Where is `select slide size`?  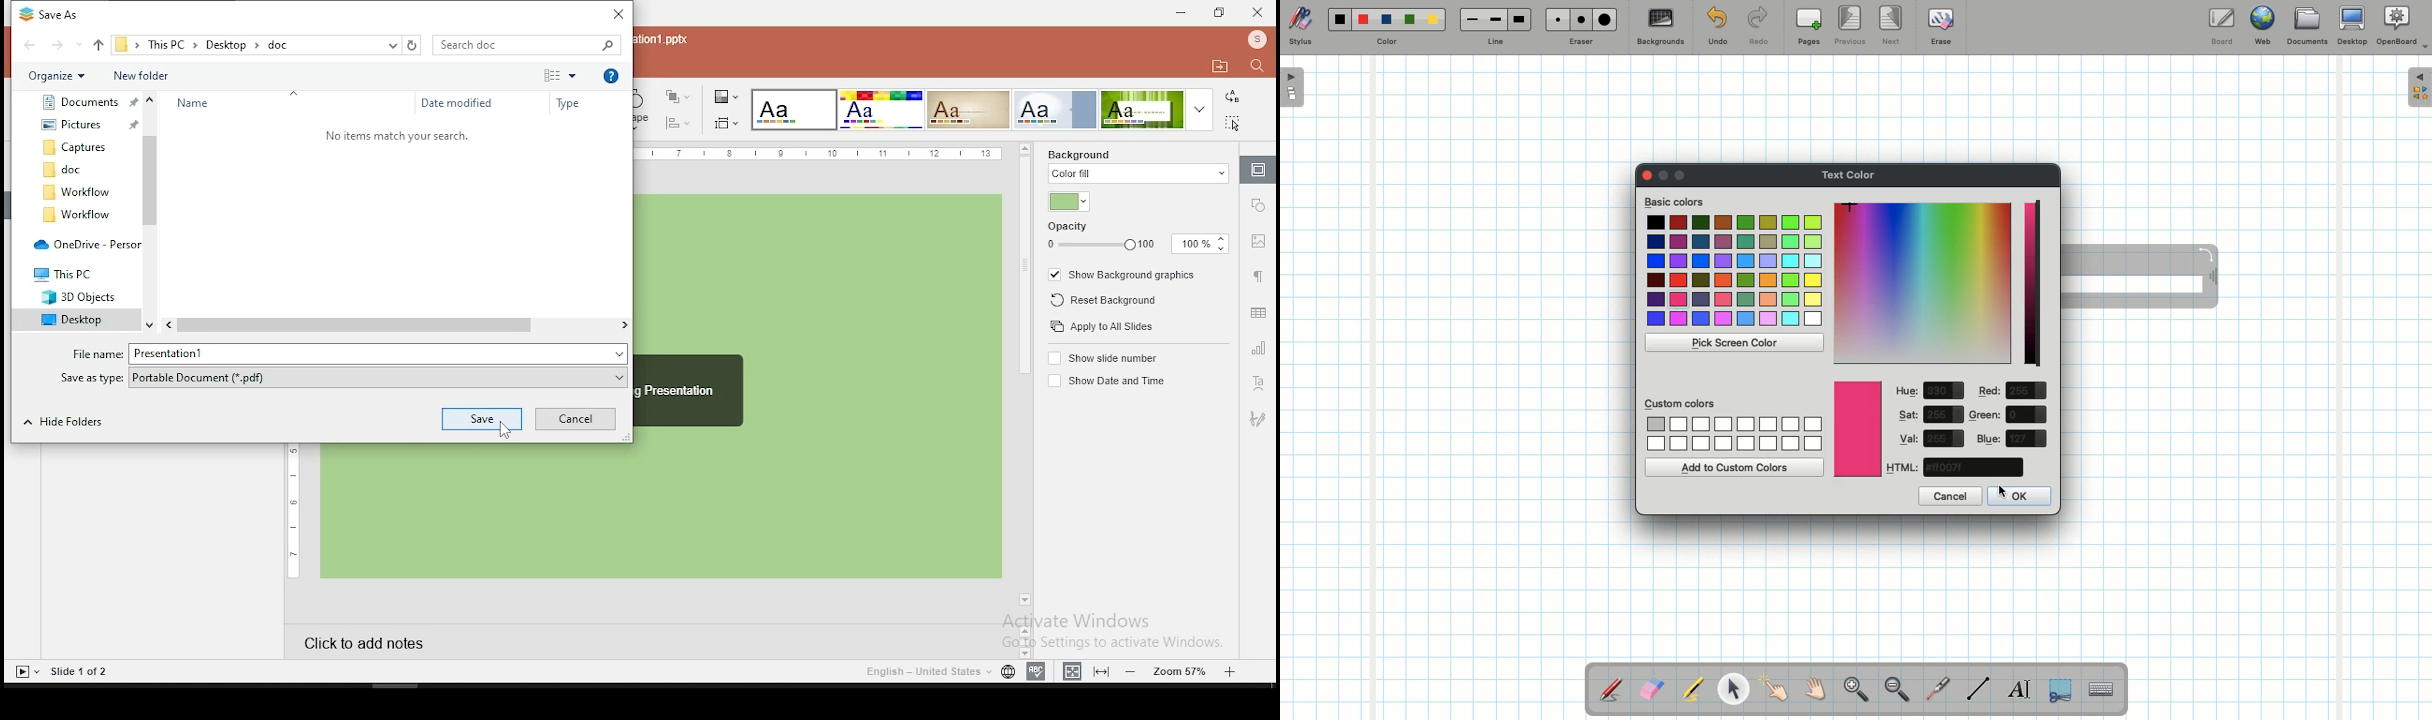 select slide size is located at coordinates (727, 122).